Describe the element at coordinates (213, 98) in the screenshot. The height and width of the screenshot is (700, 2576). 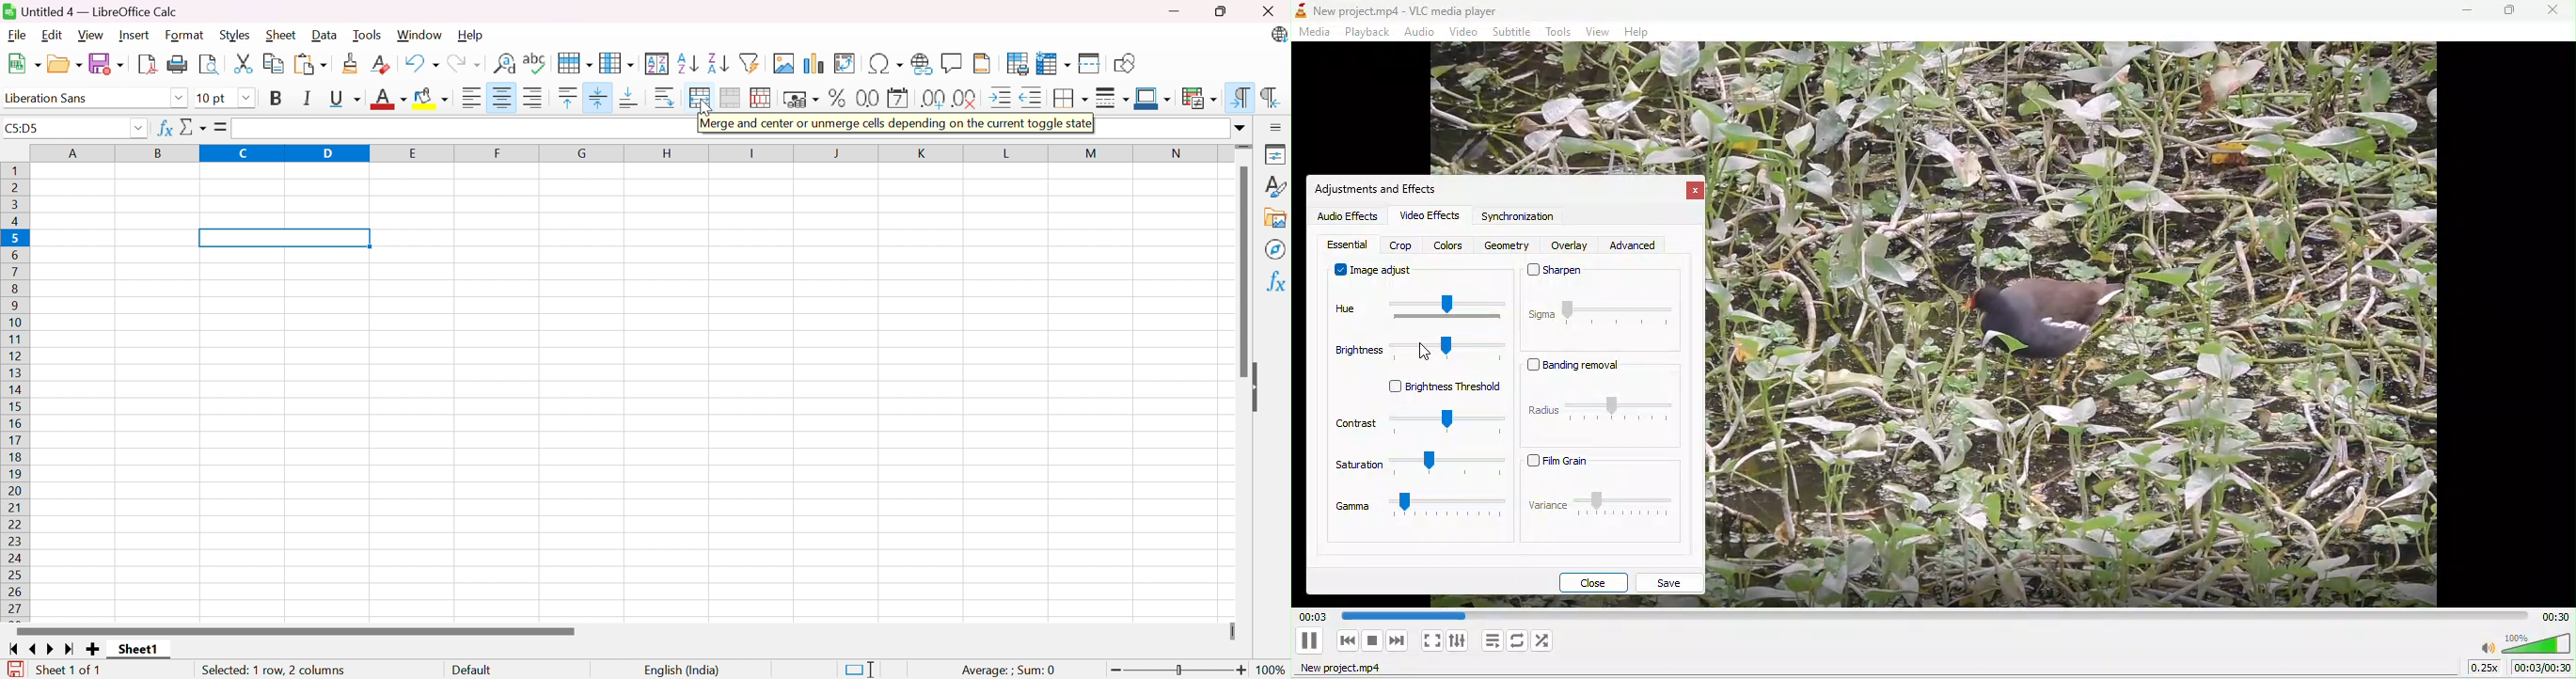
I see `10 pt` at that location.